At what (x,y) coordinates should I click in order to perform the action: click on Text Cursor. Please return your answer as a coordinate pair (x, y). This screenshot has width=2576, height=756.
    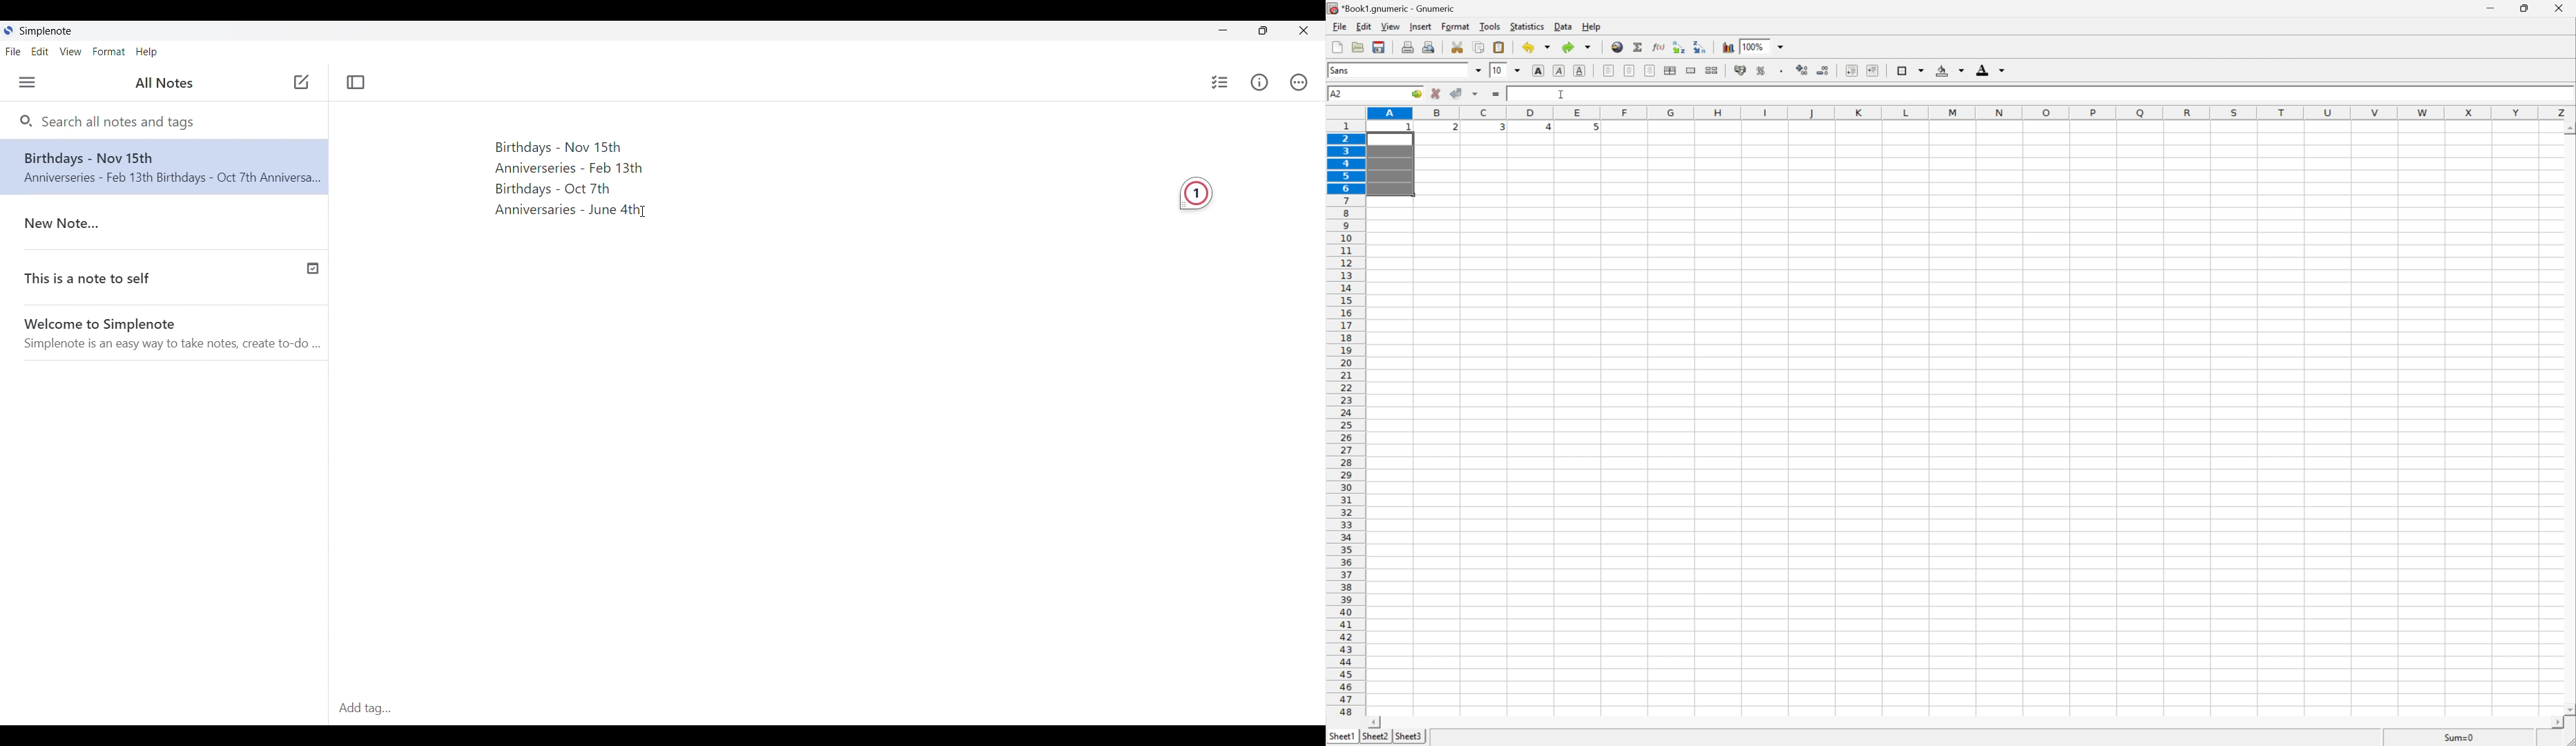
    Looking at the image, I should click on (643, 211).